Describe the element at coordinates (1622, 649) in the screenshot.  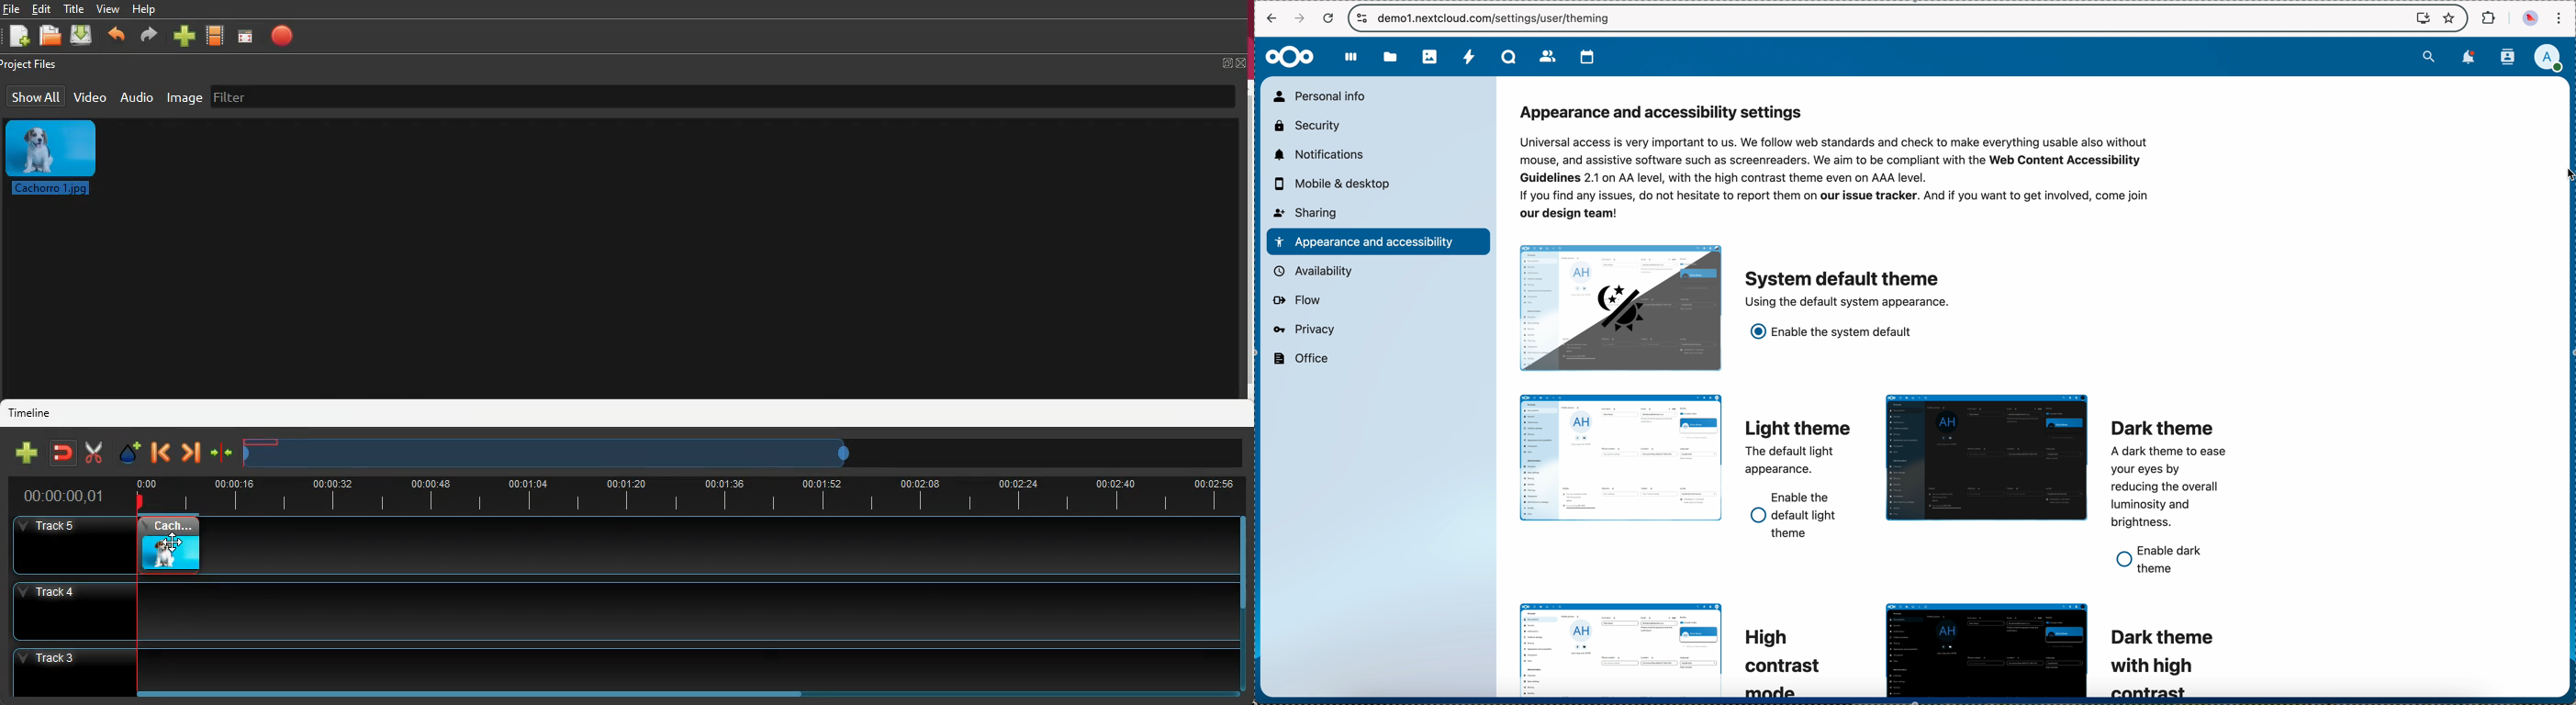
I see `high contrast mode preview` at that location.